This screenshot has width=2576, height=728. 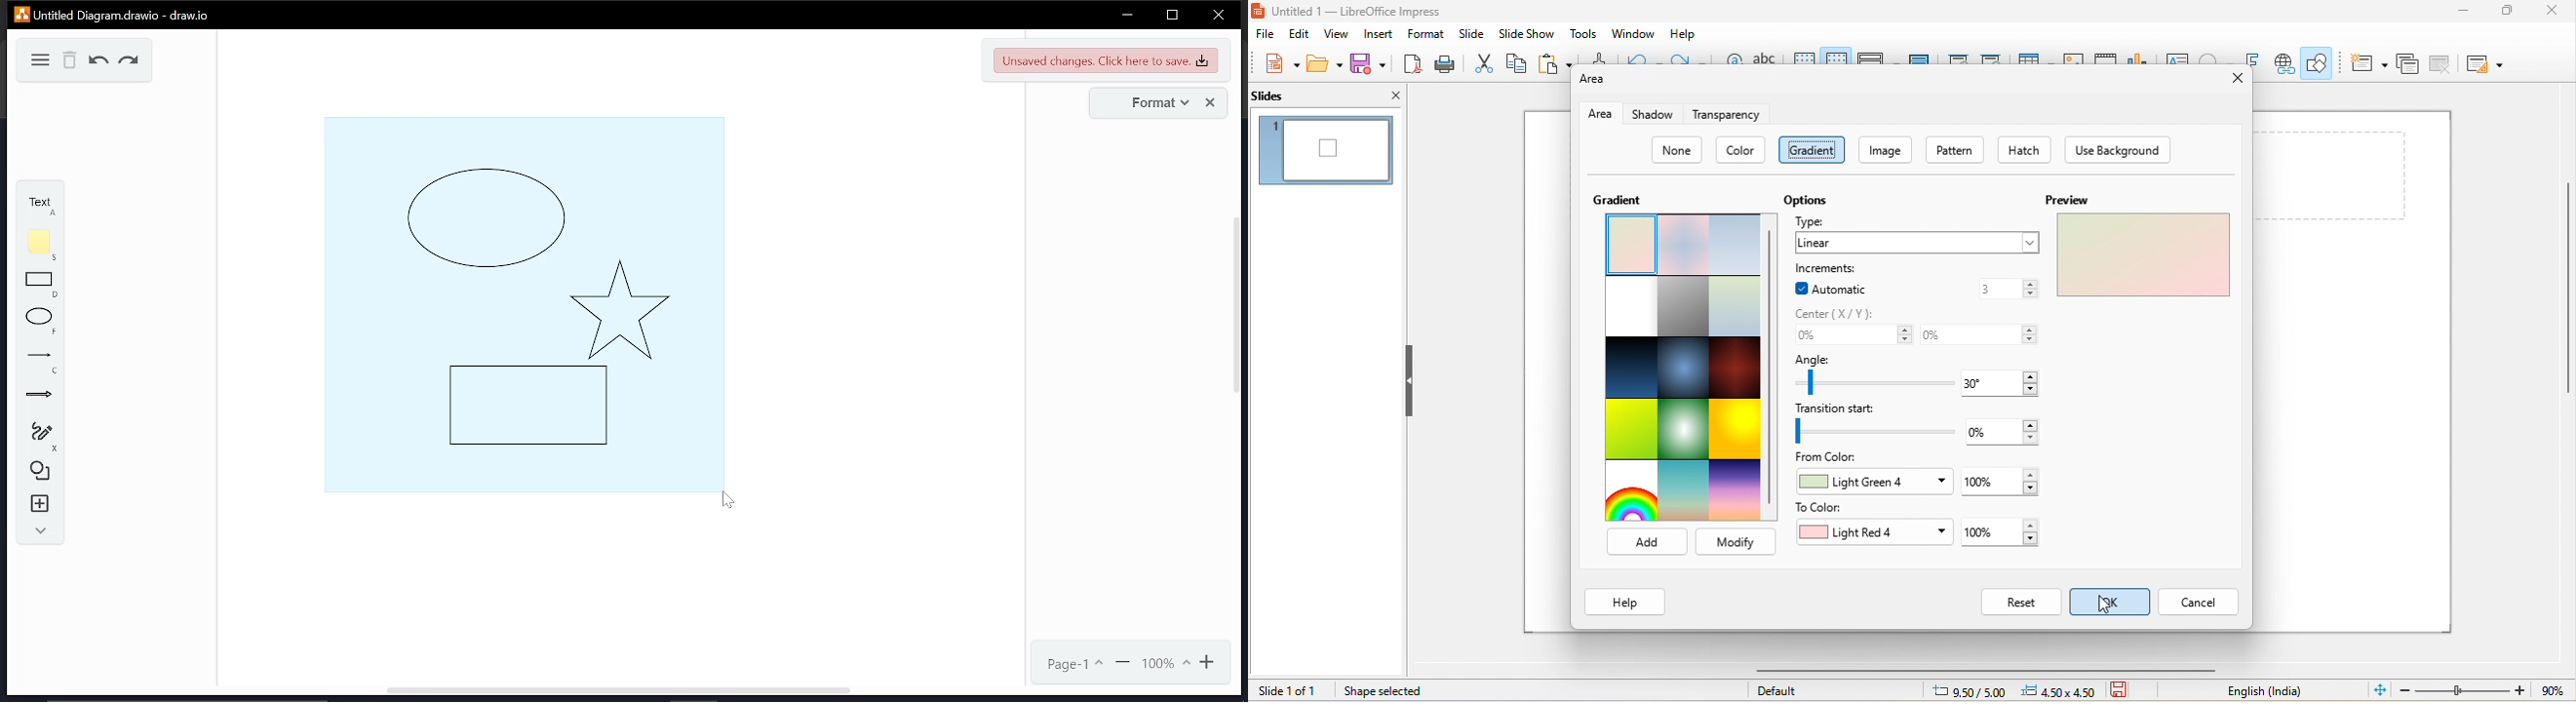 What do you see at coordinates (1786, 690) in the screenshot?
I see `default` at bounding box center [1786, 690].